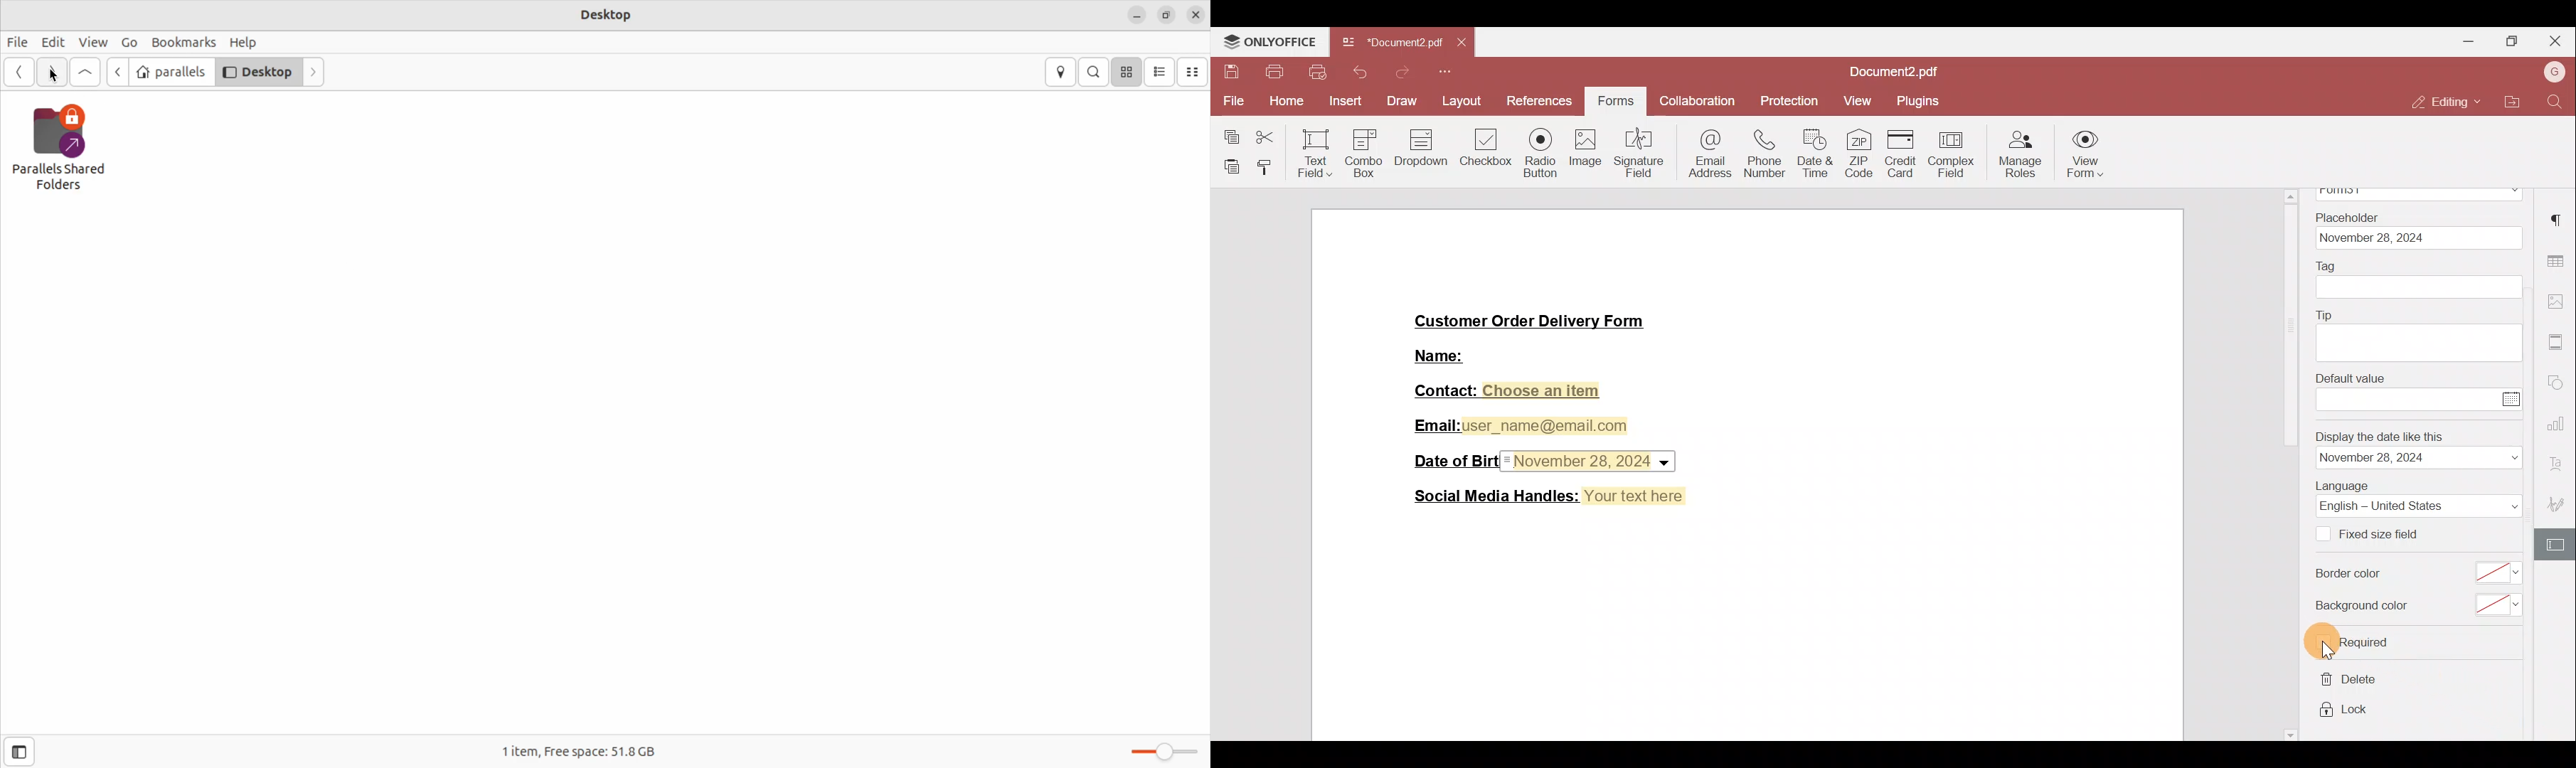 This screenshot has width=2576, height=784. Describe the element at coordinates (2558, 342) in the screenshot. I see `More settings` at that location.